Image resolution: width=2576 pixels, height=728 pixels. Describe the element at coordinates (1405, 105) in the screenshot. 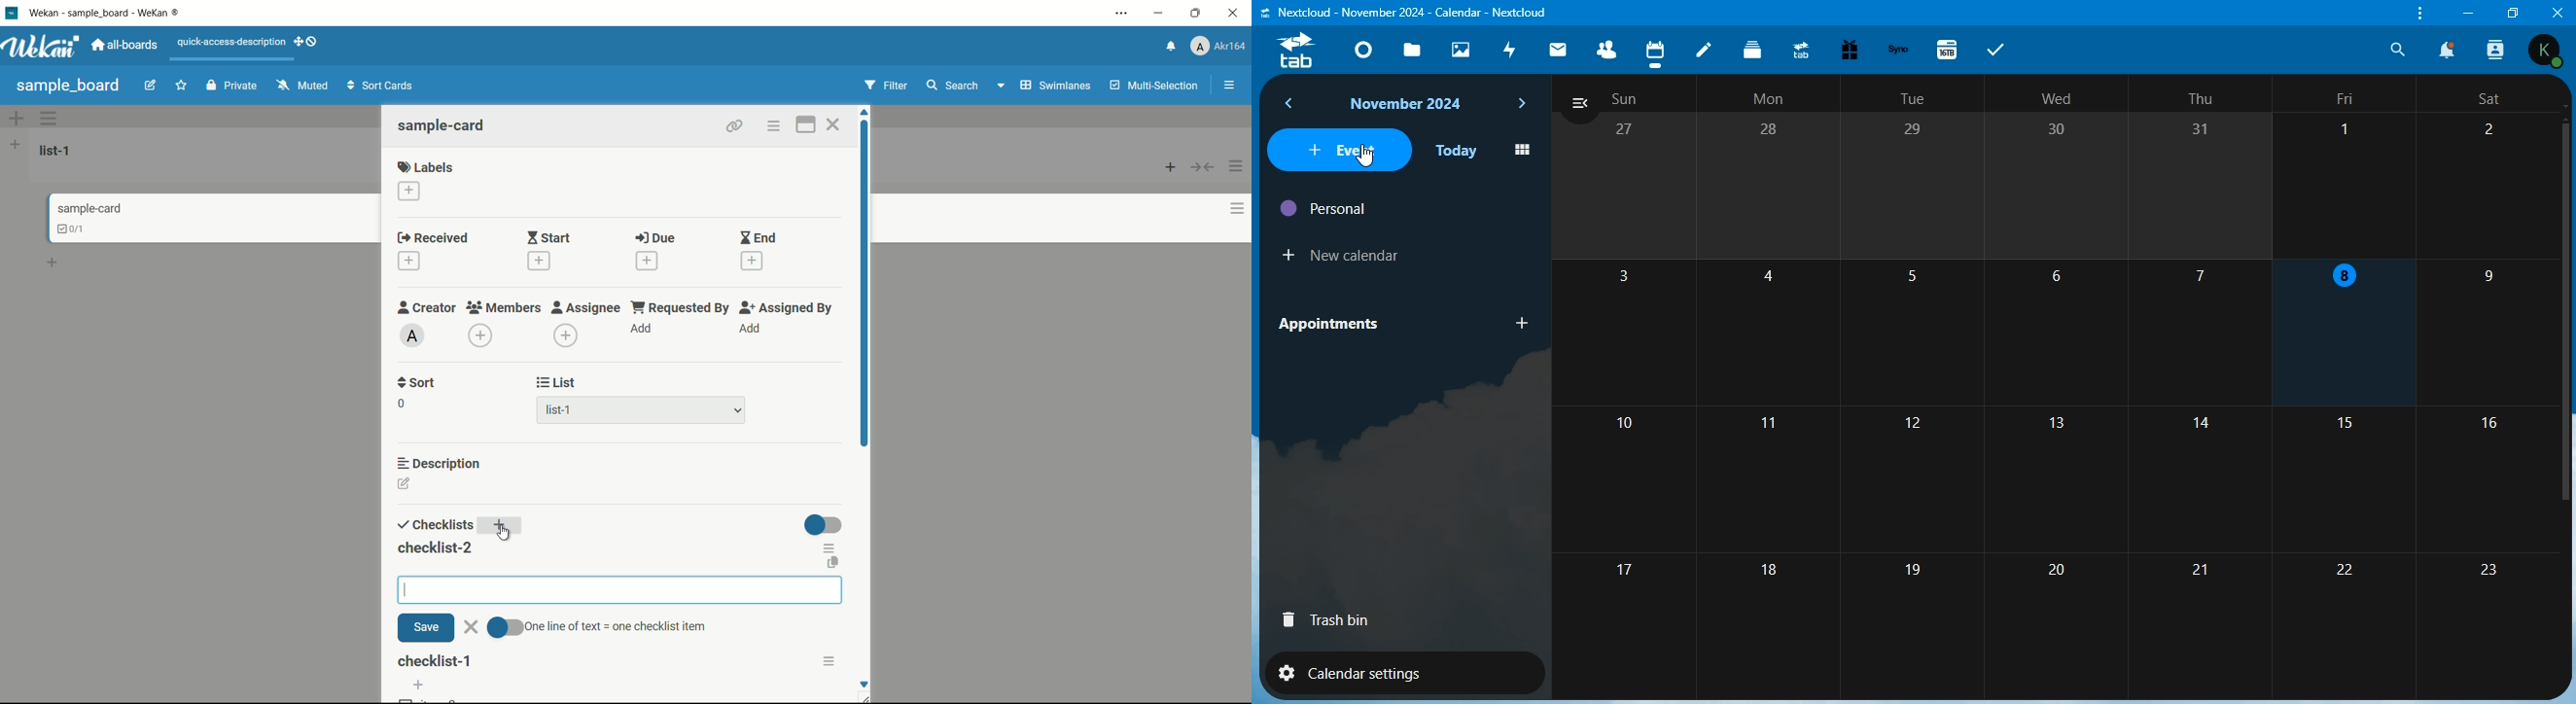

I see `text` at that location.